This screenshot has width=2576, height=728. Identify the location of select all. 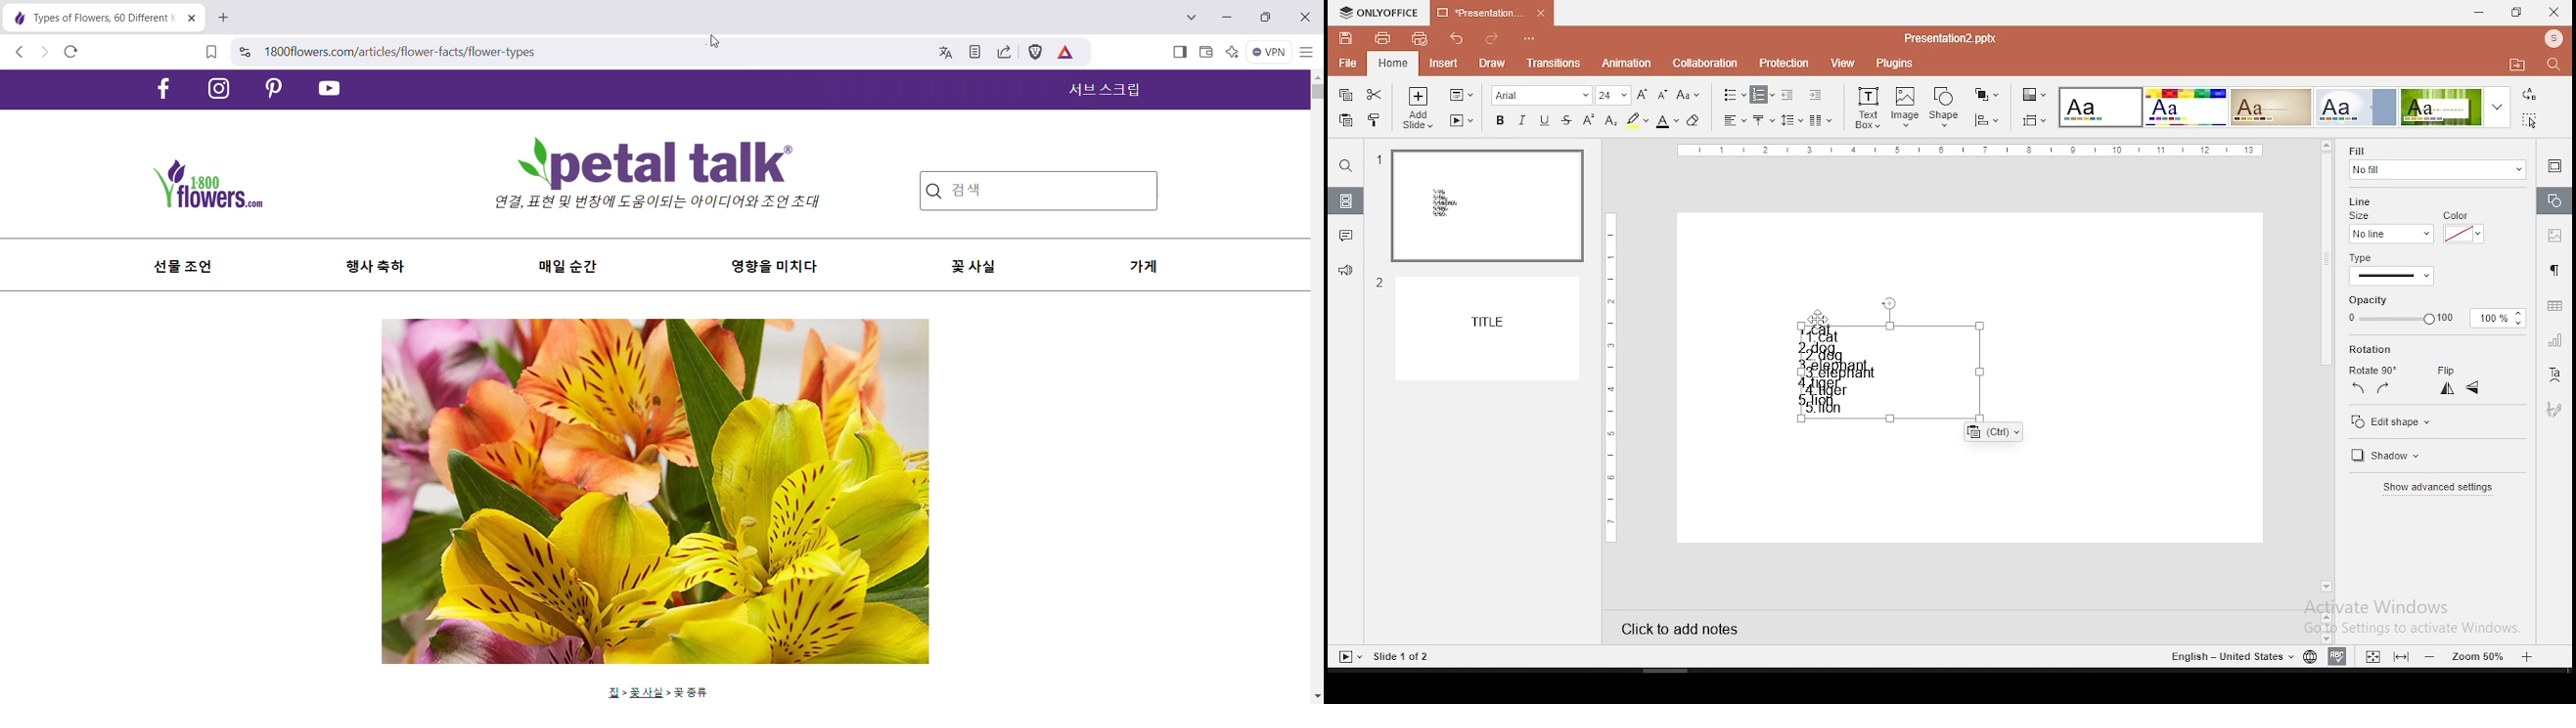
(2533, 122).